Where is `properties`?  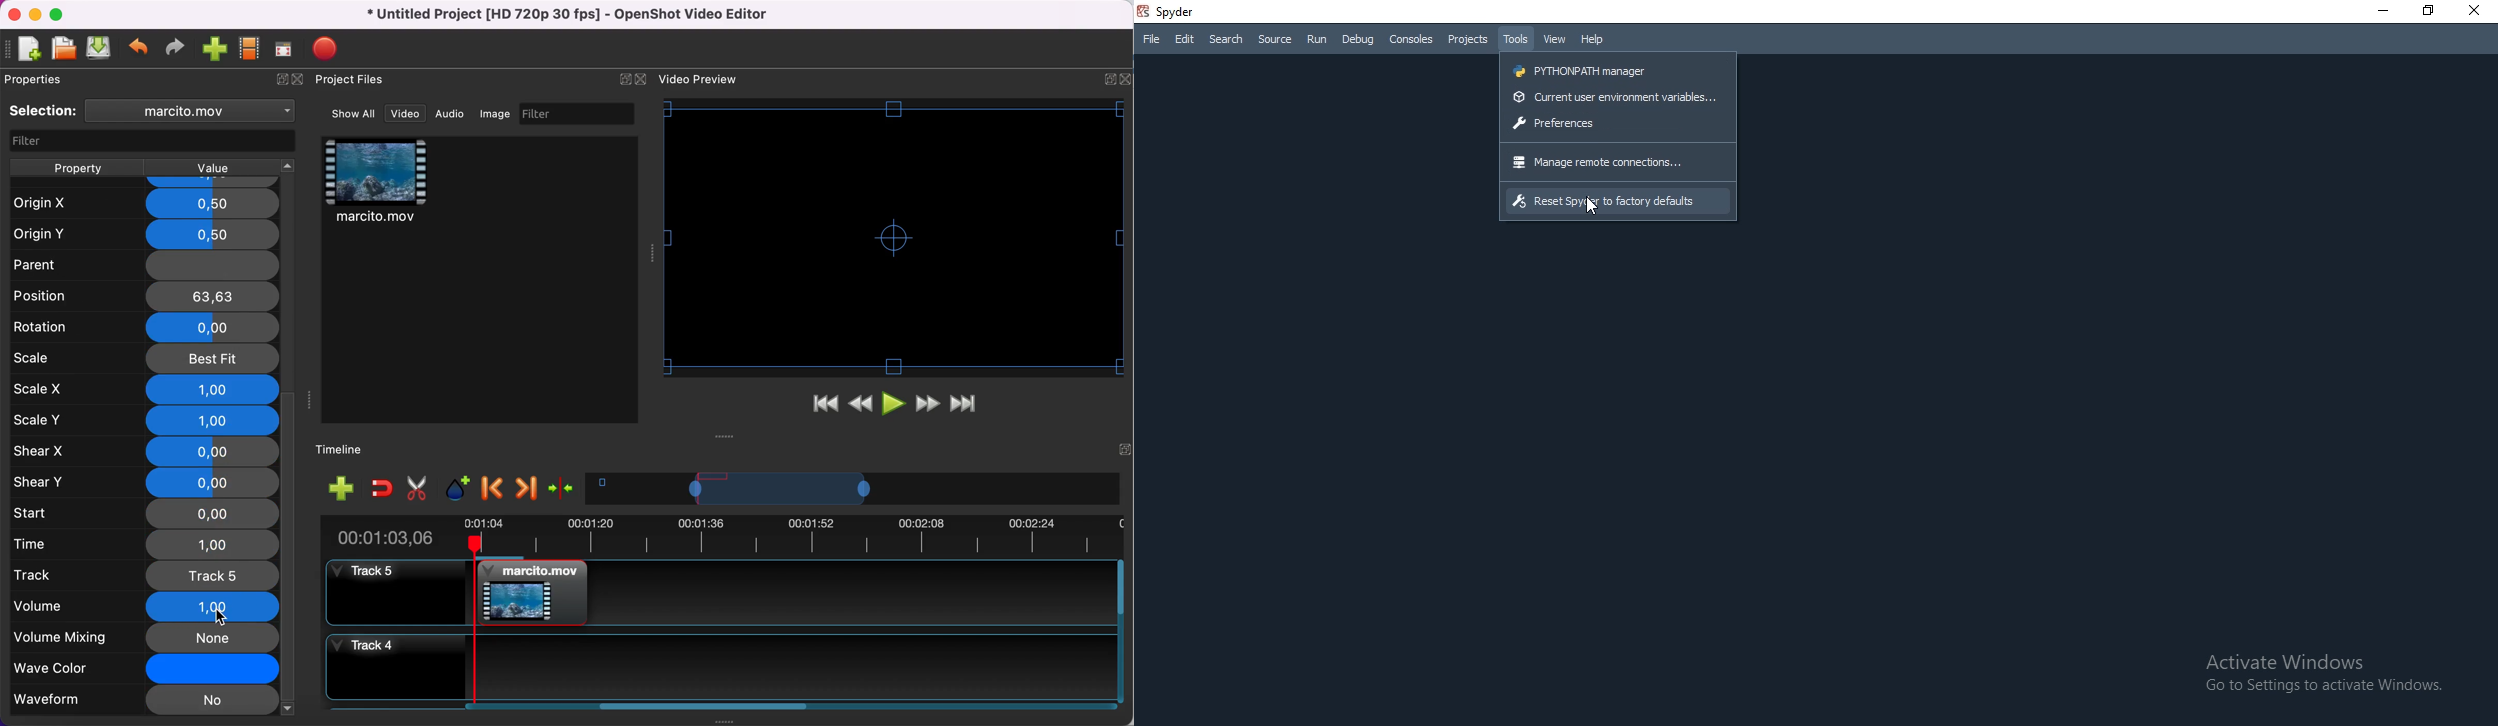
properties is located at coordinates (38, 79).